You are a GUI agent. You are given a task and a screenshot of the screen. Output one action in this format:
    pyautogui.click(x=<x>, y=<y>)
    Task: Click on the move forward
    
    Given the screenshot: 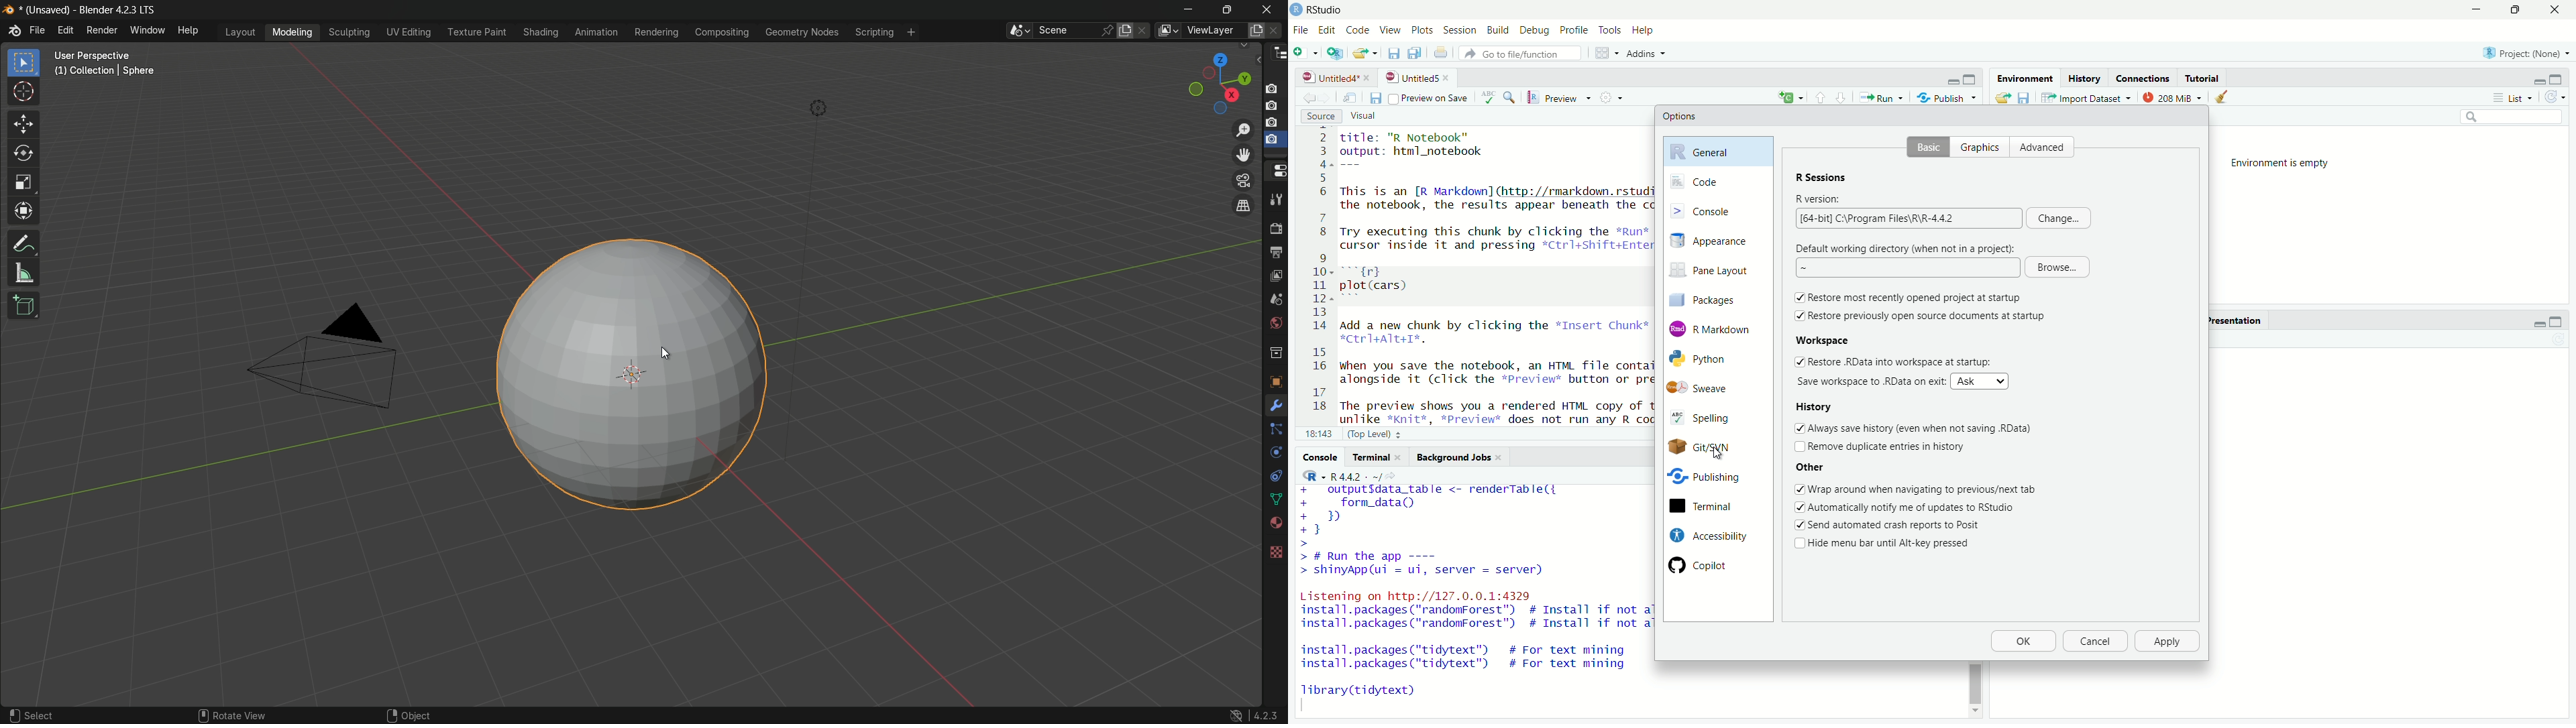 What is the action you would take?
    pyautogui.click(x=1307, y=98)
    